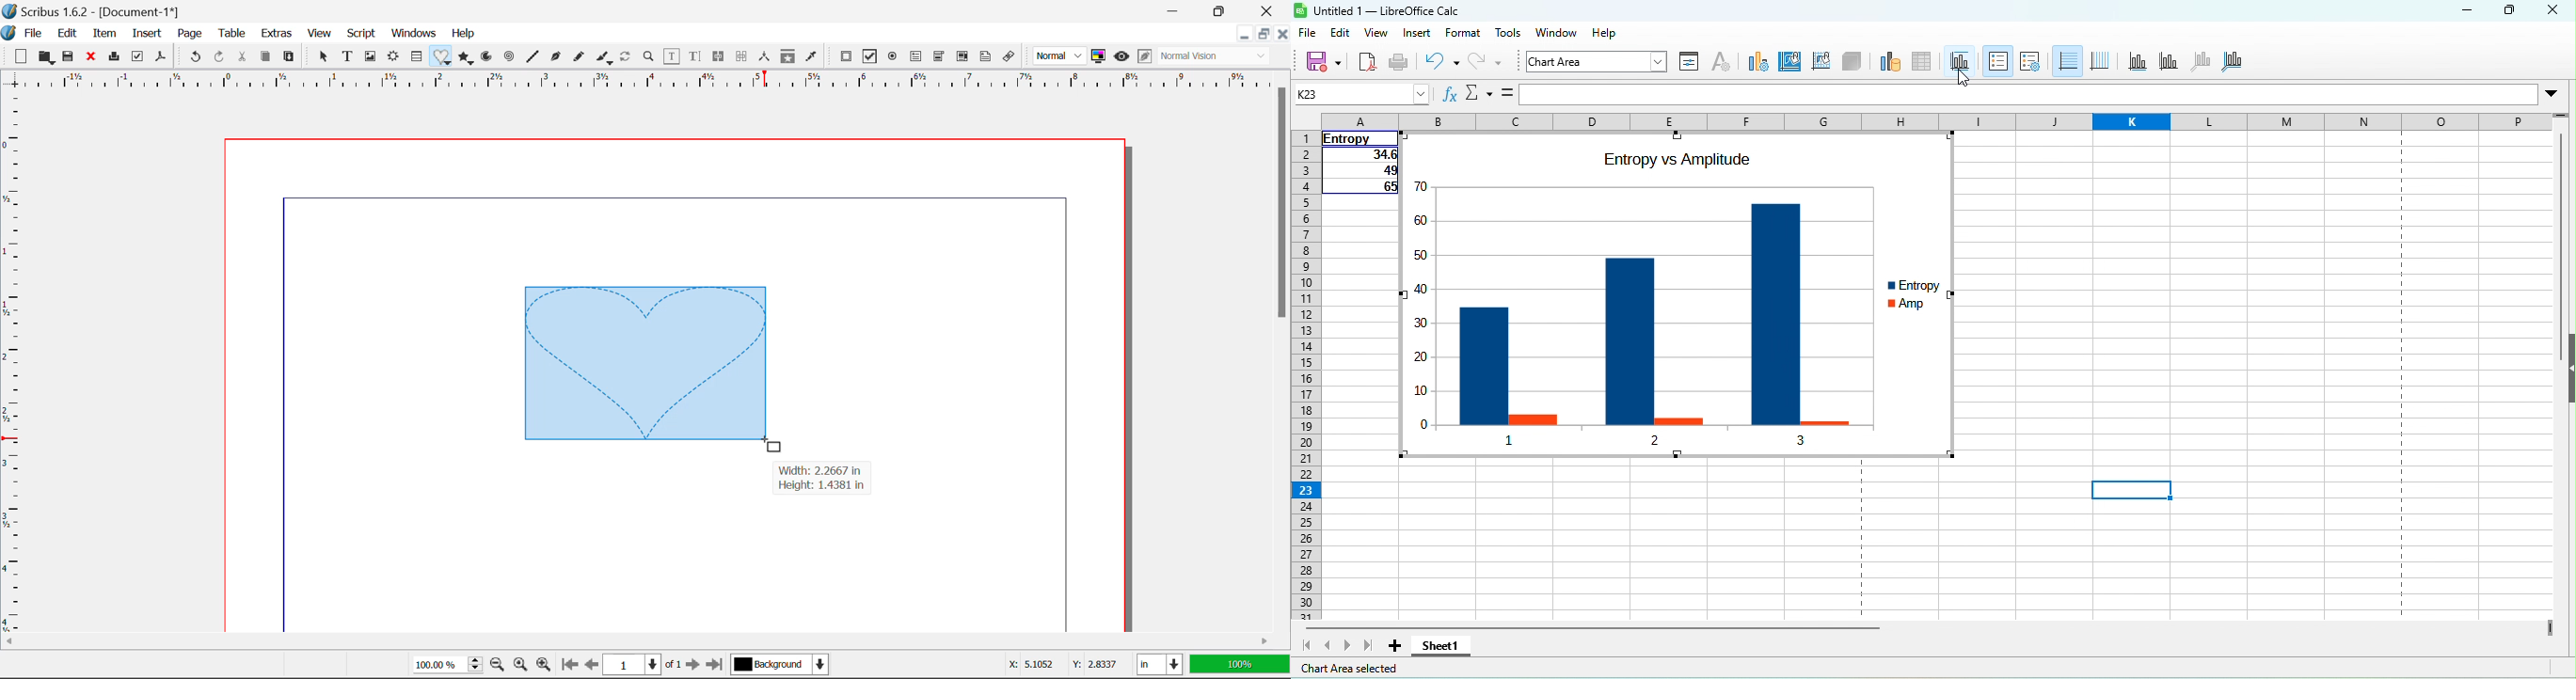 This screenshot has height=700, width=2576. Describe the element at coordinates (694, 666) in the screenshot. I see `Next` at that location.